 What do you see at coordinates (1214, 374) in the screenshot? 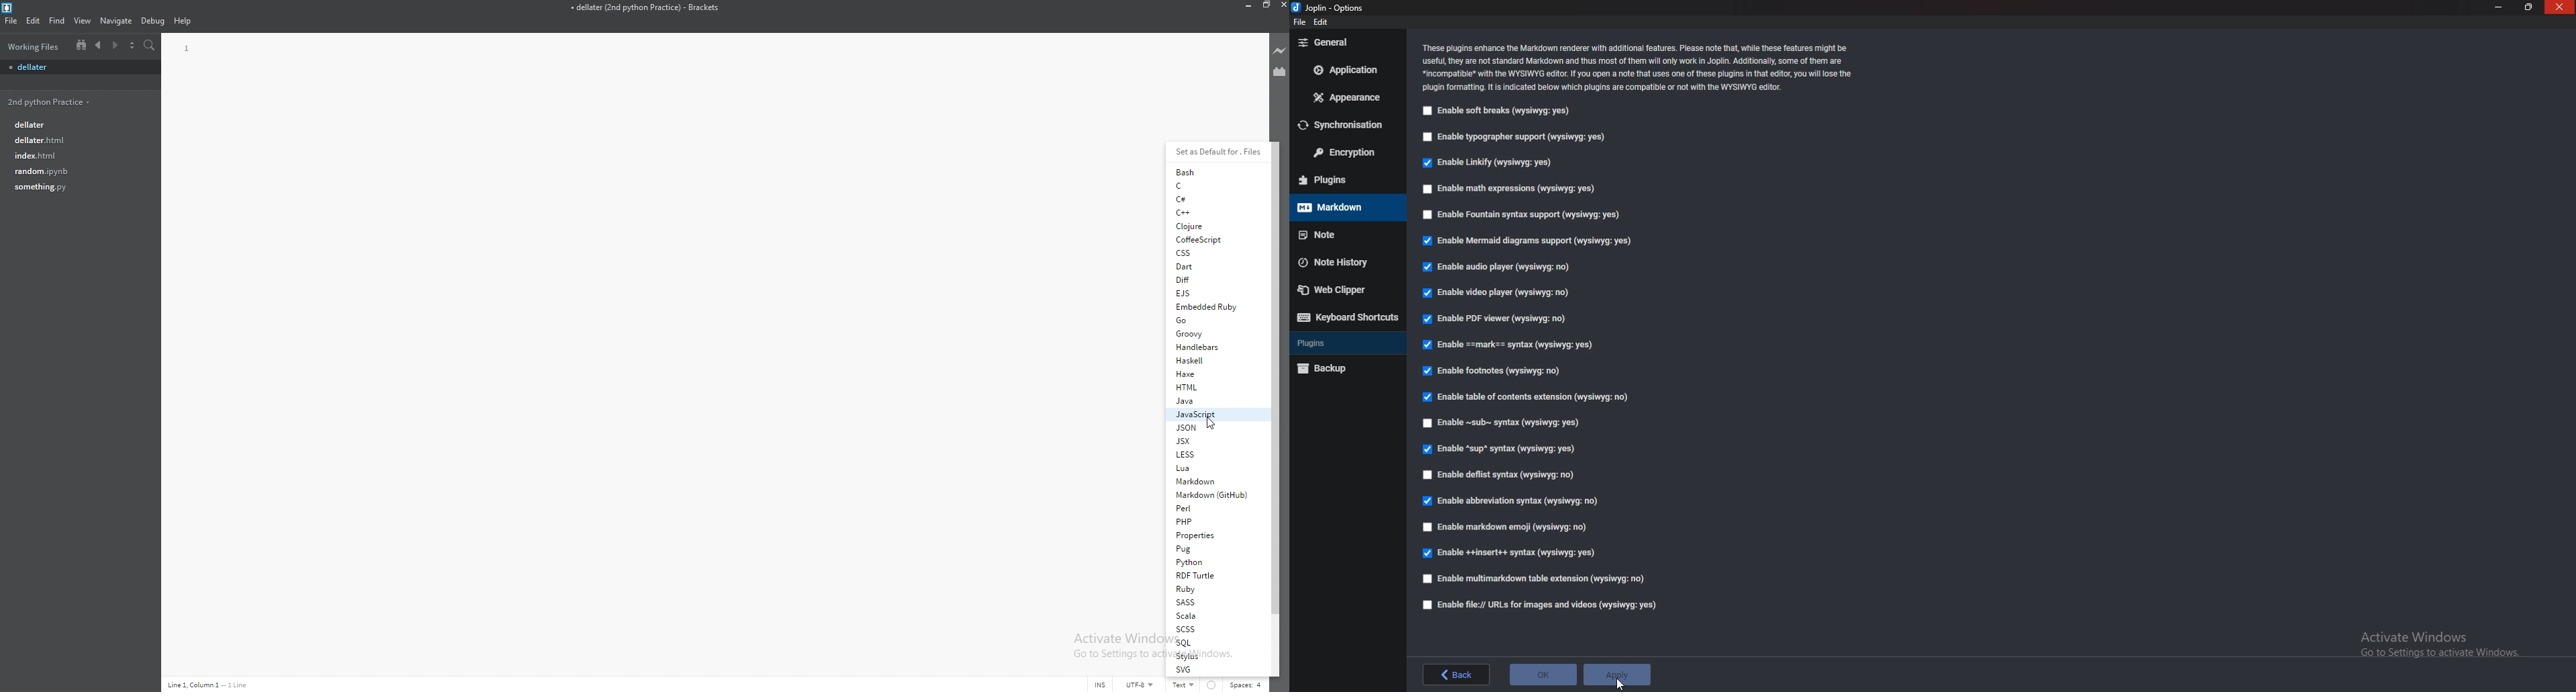
I see `haxe` at bounding box center [1214, 374].